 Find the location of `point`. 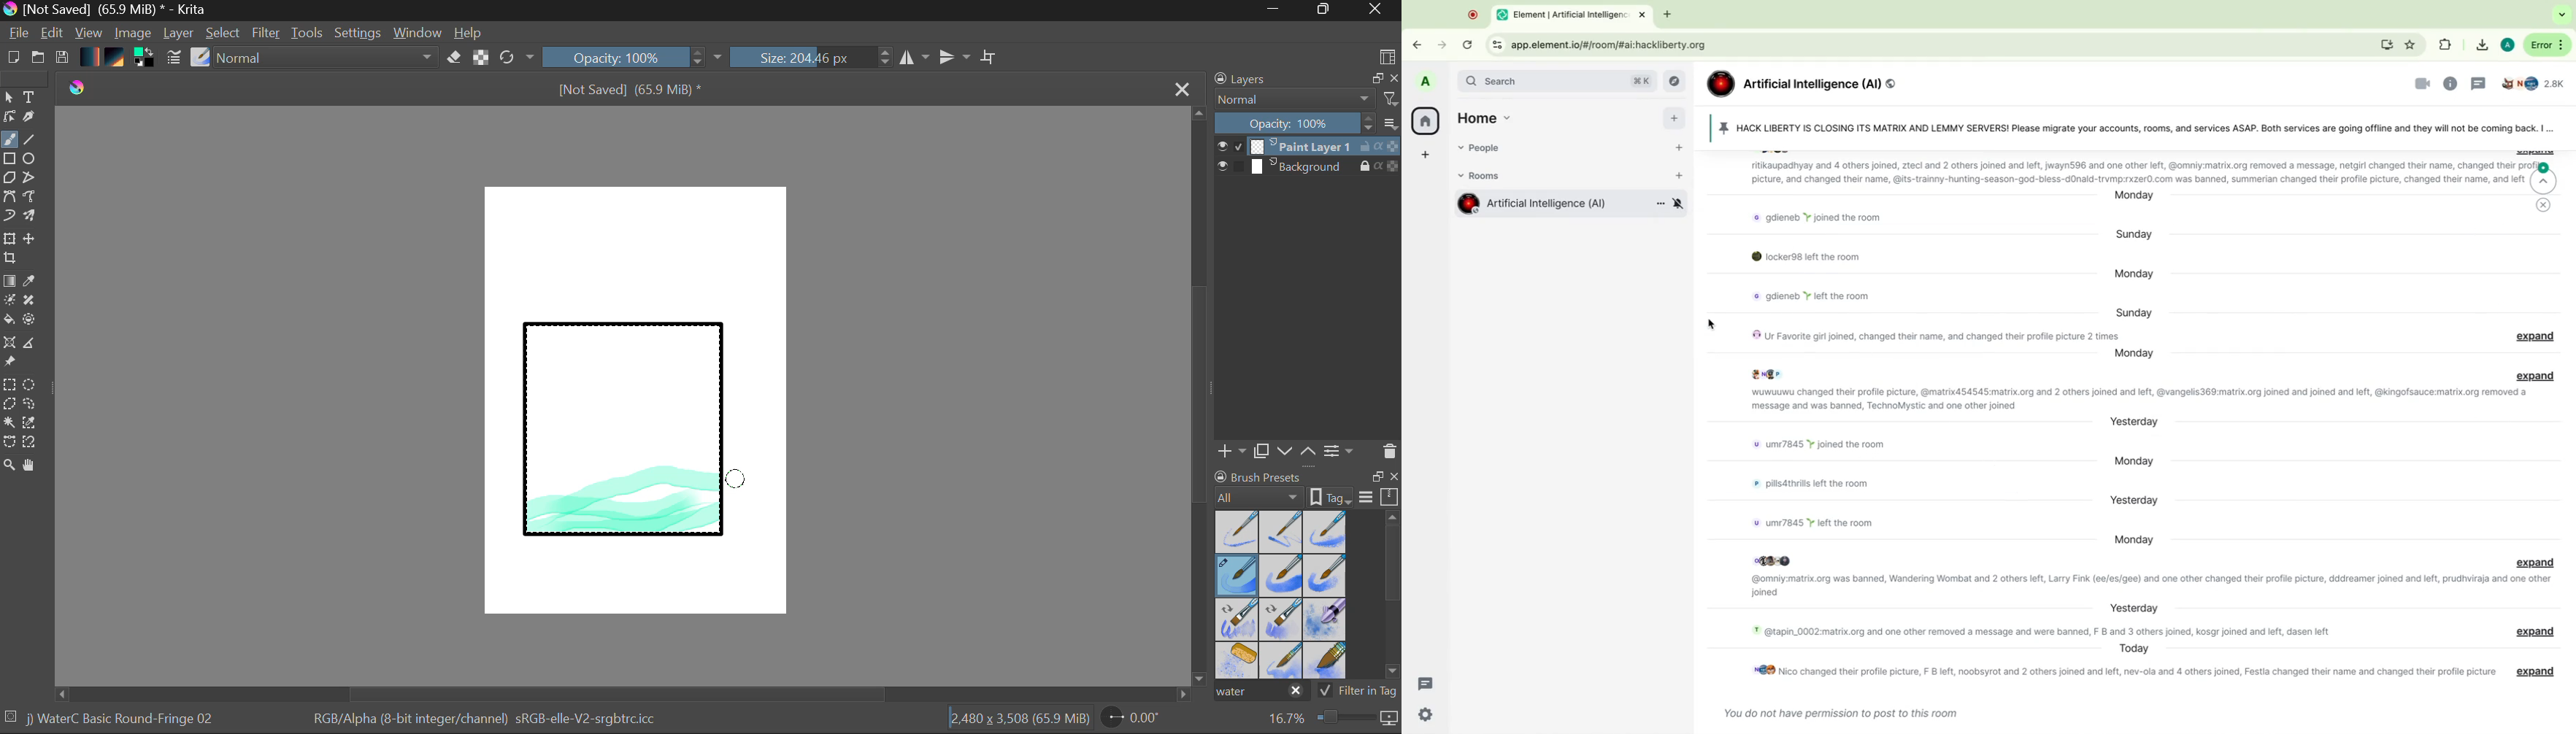

point is located at coordinates (1473, 13).